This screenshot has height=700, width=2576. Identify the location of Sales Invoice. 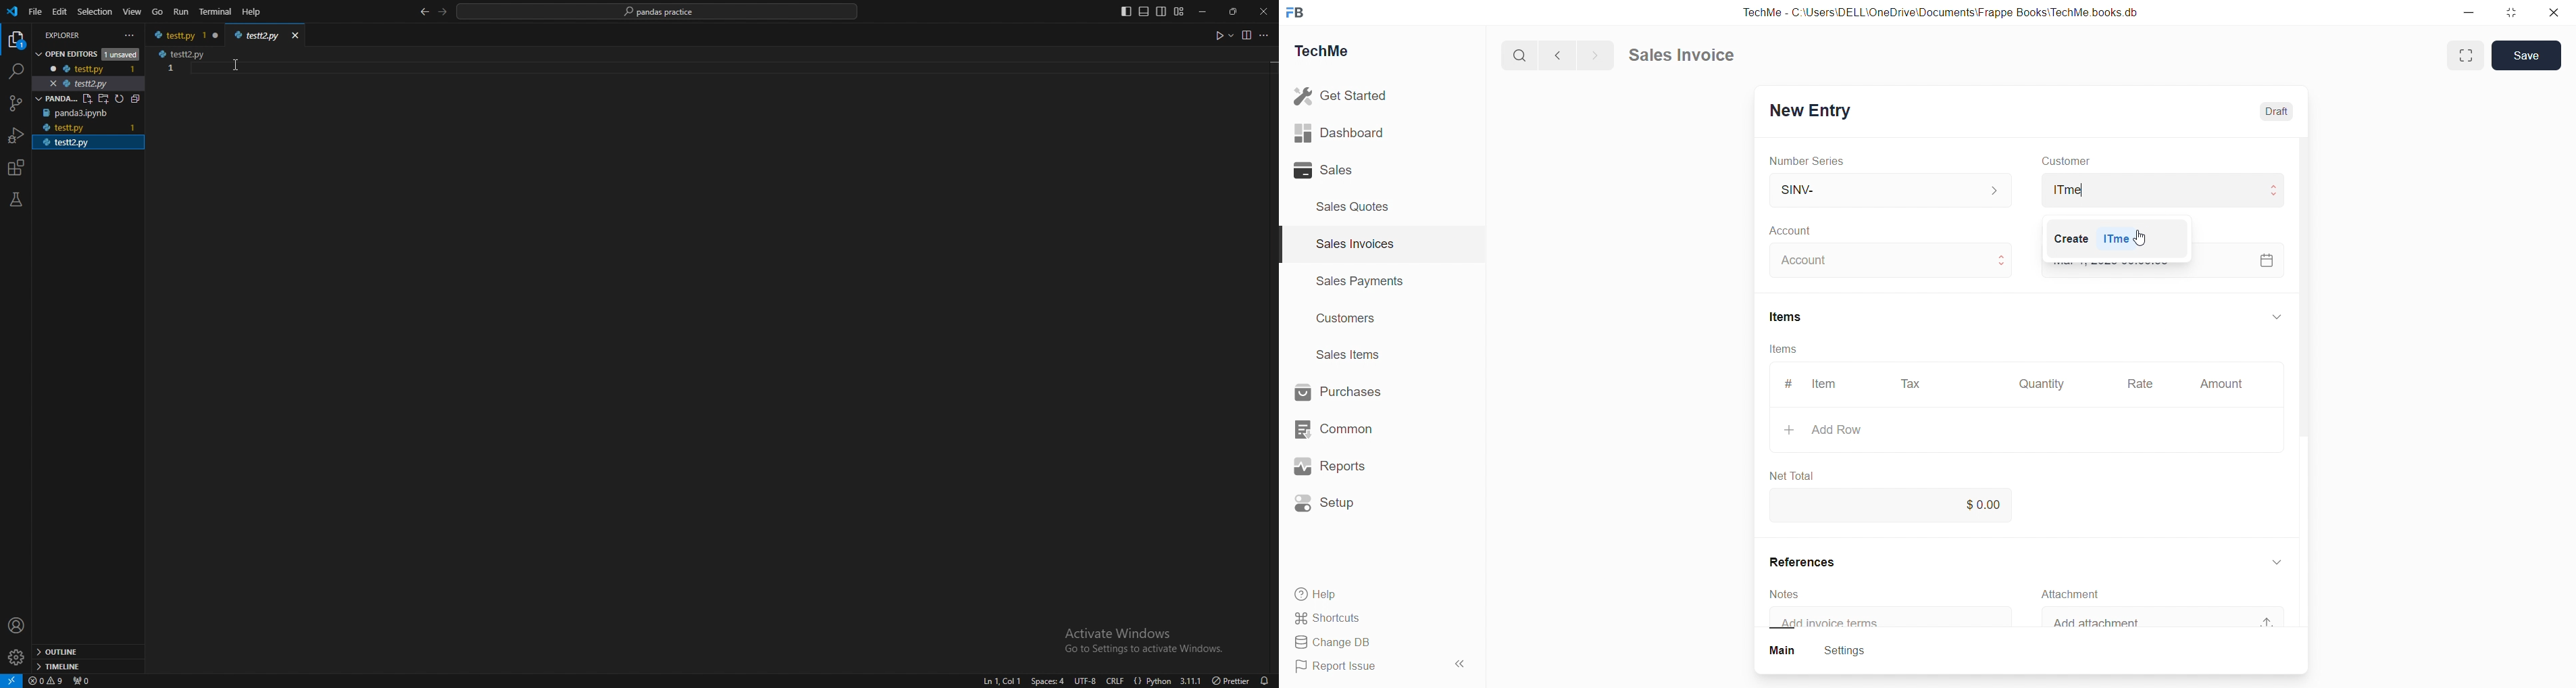
(1687, 57).